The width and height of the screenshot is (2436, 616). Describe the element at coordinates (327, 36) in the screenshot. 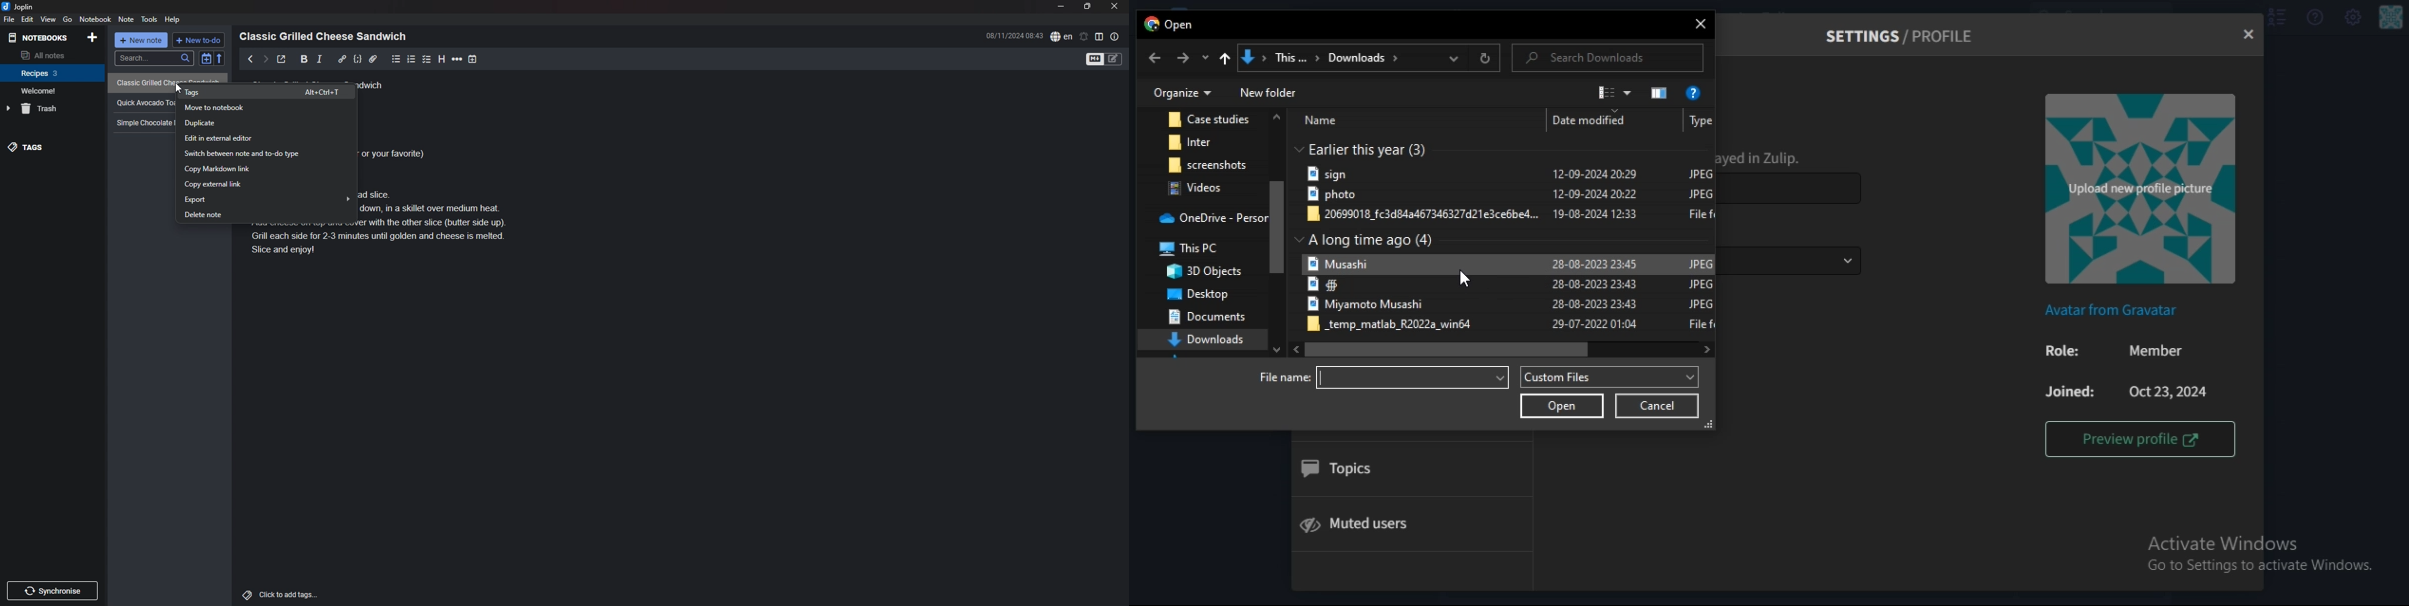

I see `heading` at that location.